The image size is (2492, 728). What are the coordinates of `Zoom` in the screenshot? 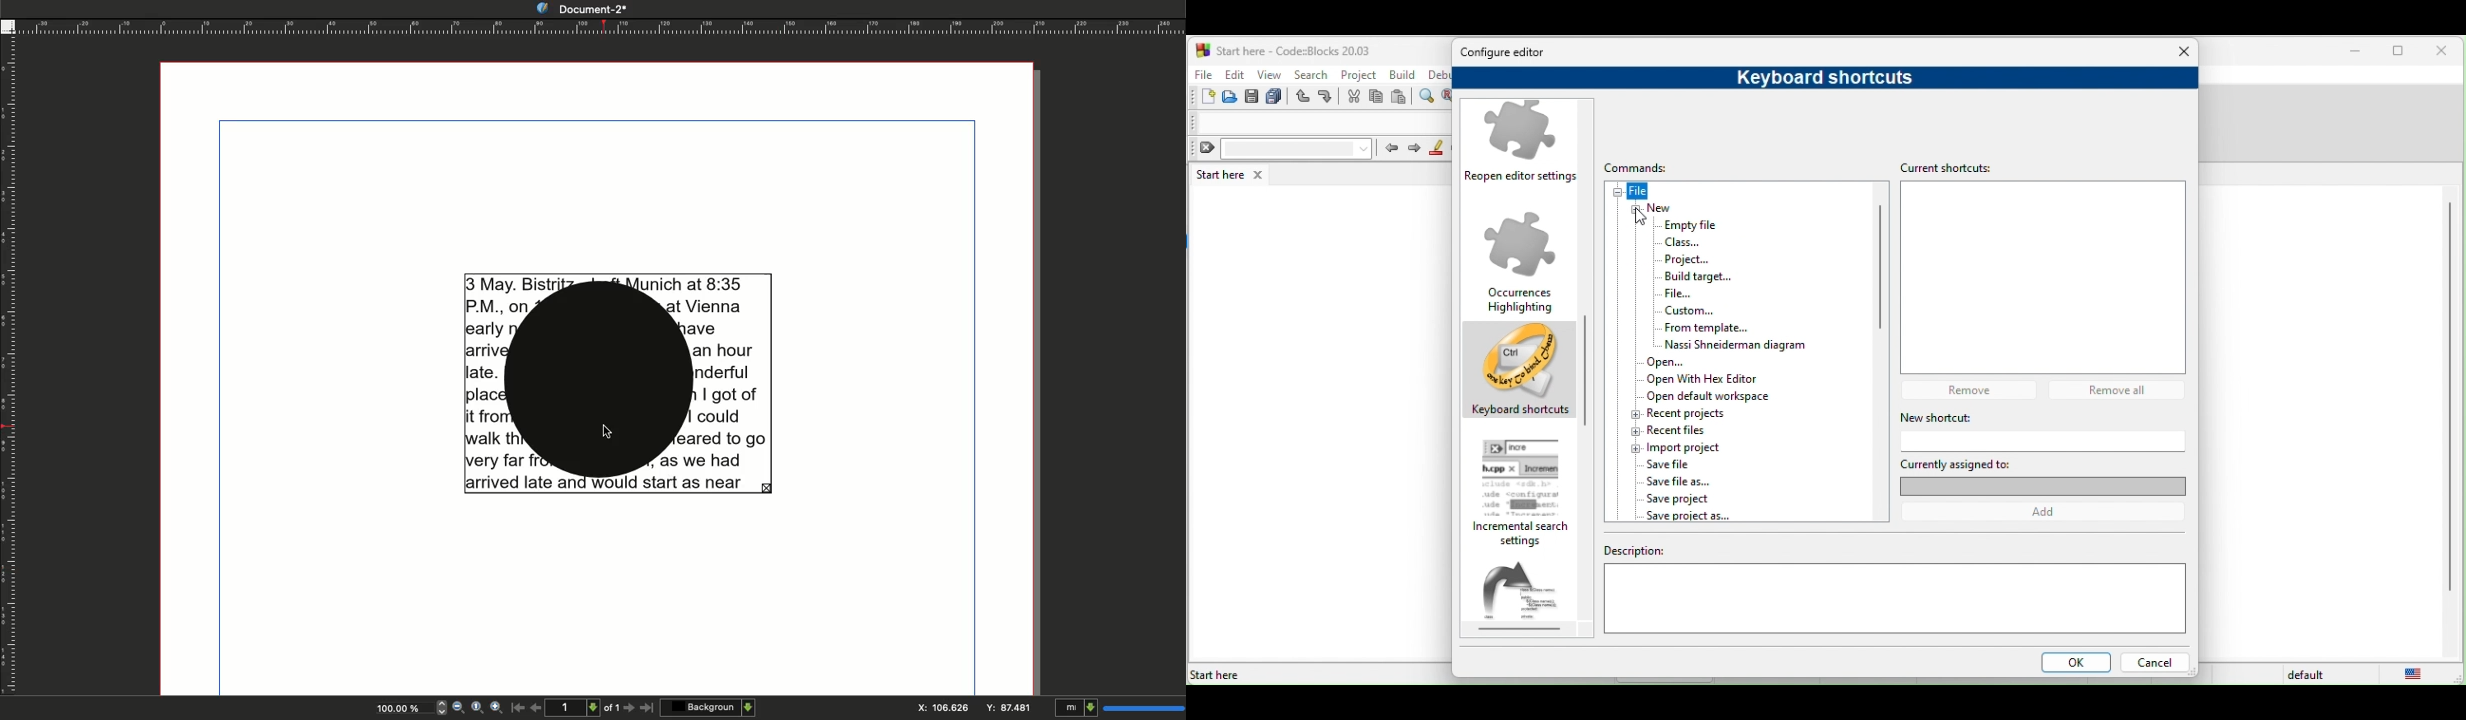 It's located at (402, 707).